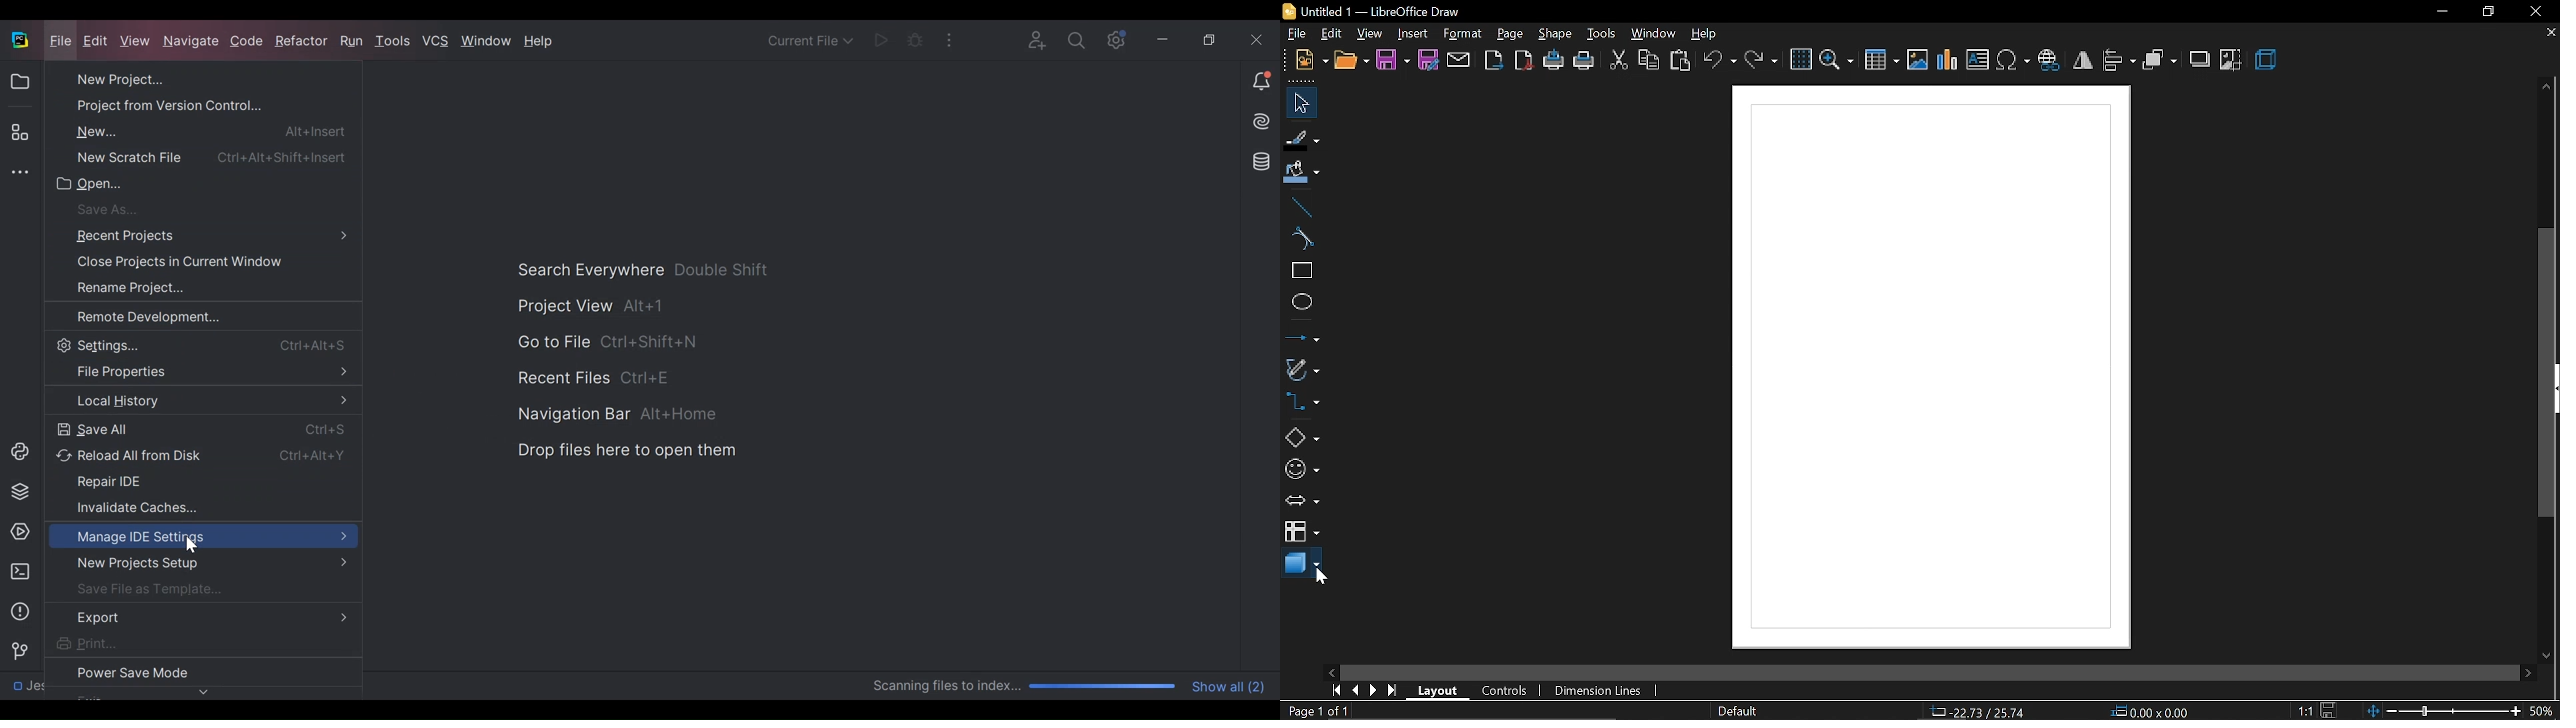 This screenshot has width=2576, height=728. What do you see at coordinates (184, 669) in the screenshot?
I see `Power Save Mode` at bounding box center [184, 669].